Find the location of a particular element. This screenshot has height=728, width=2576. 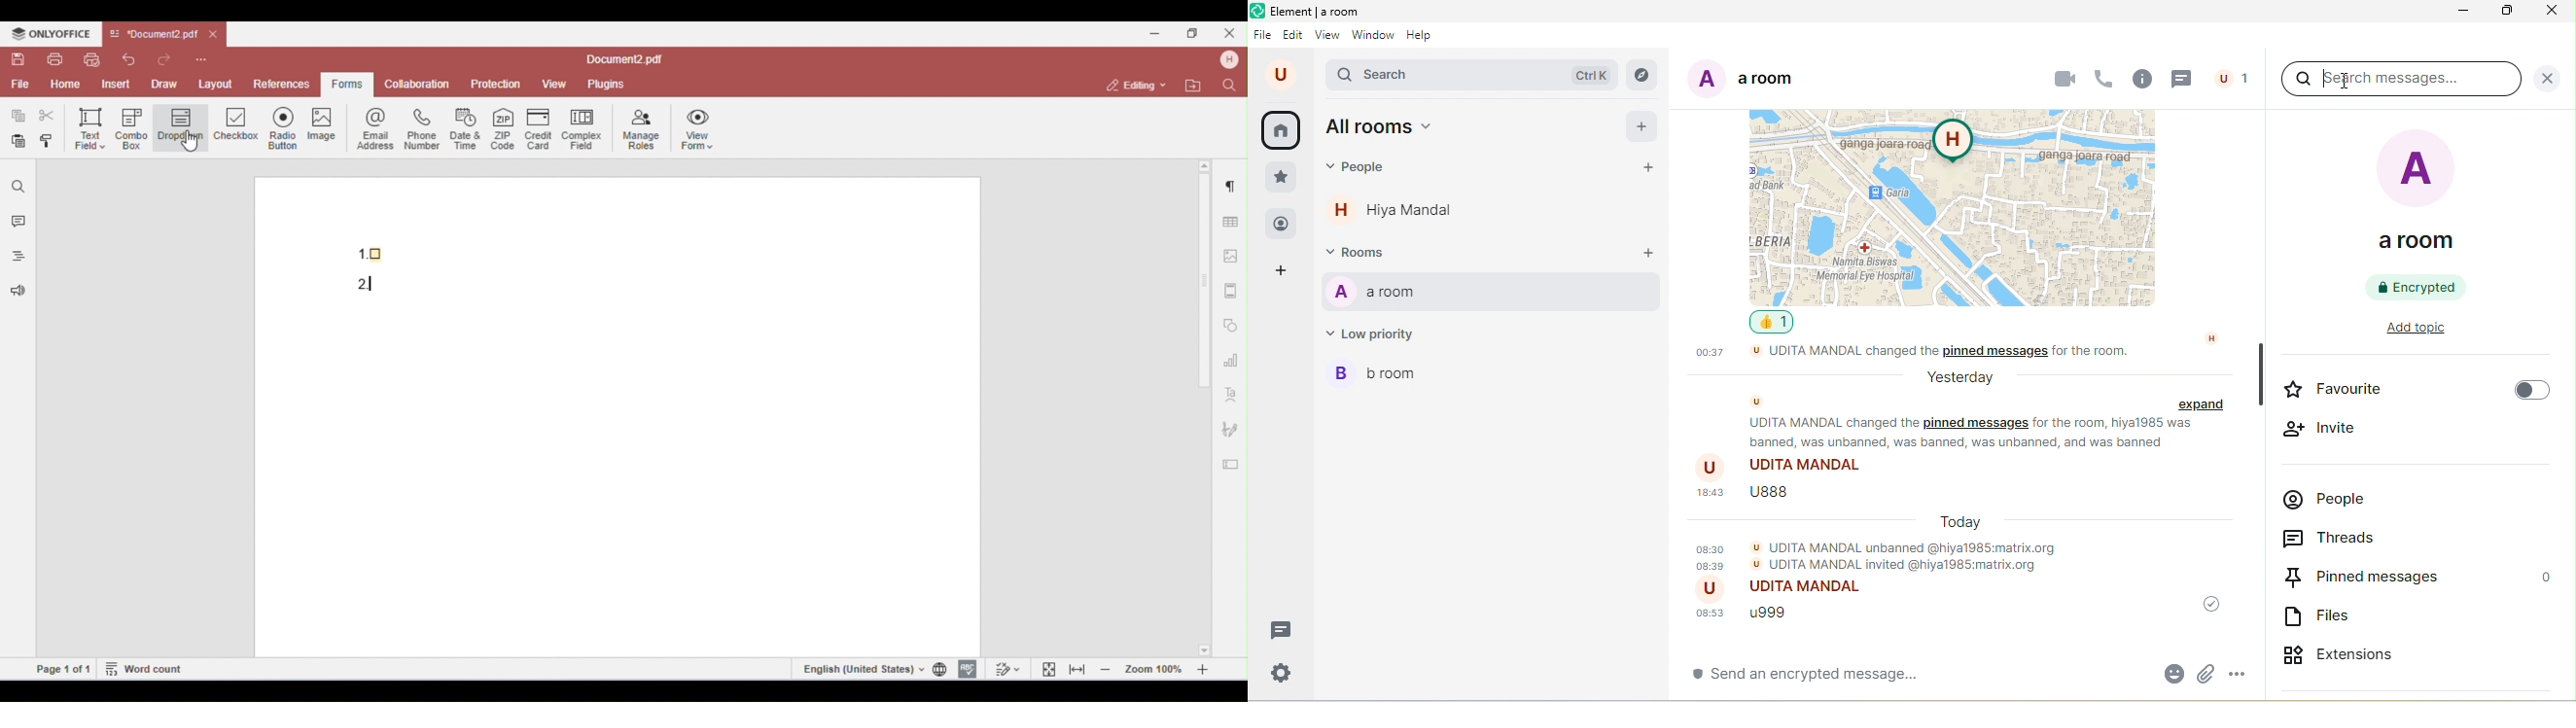

yesterday is located at coordinates (1958, 377).